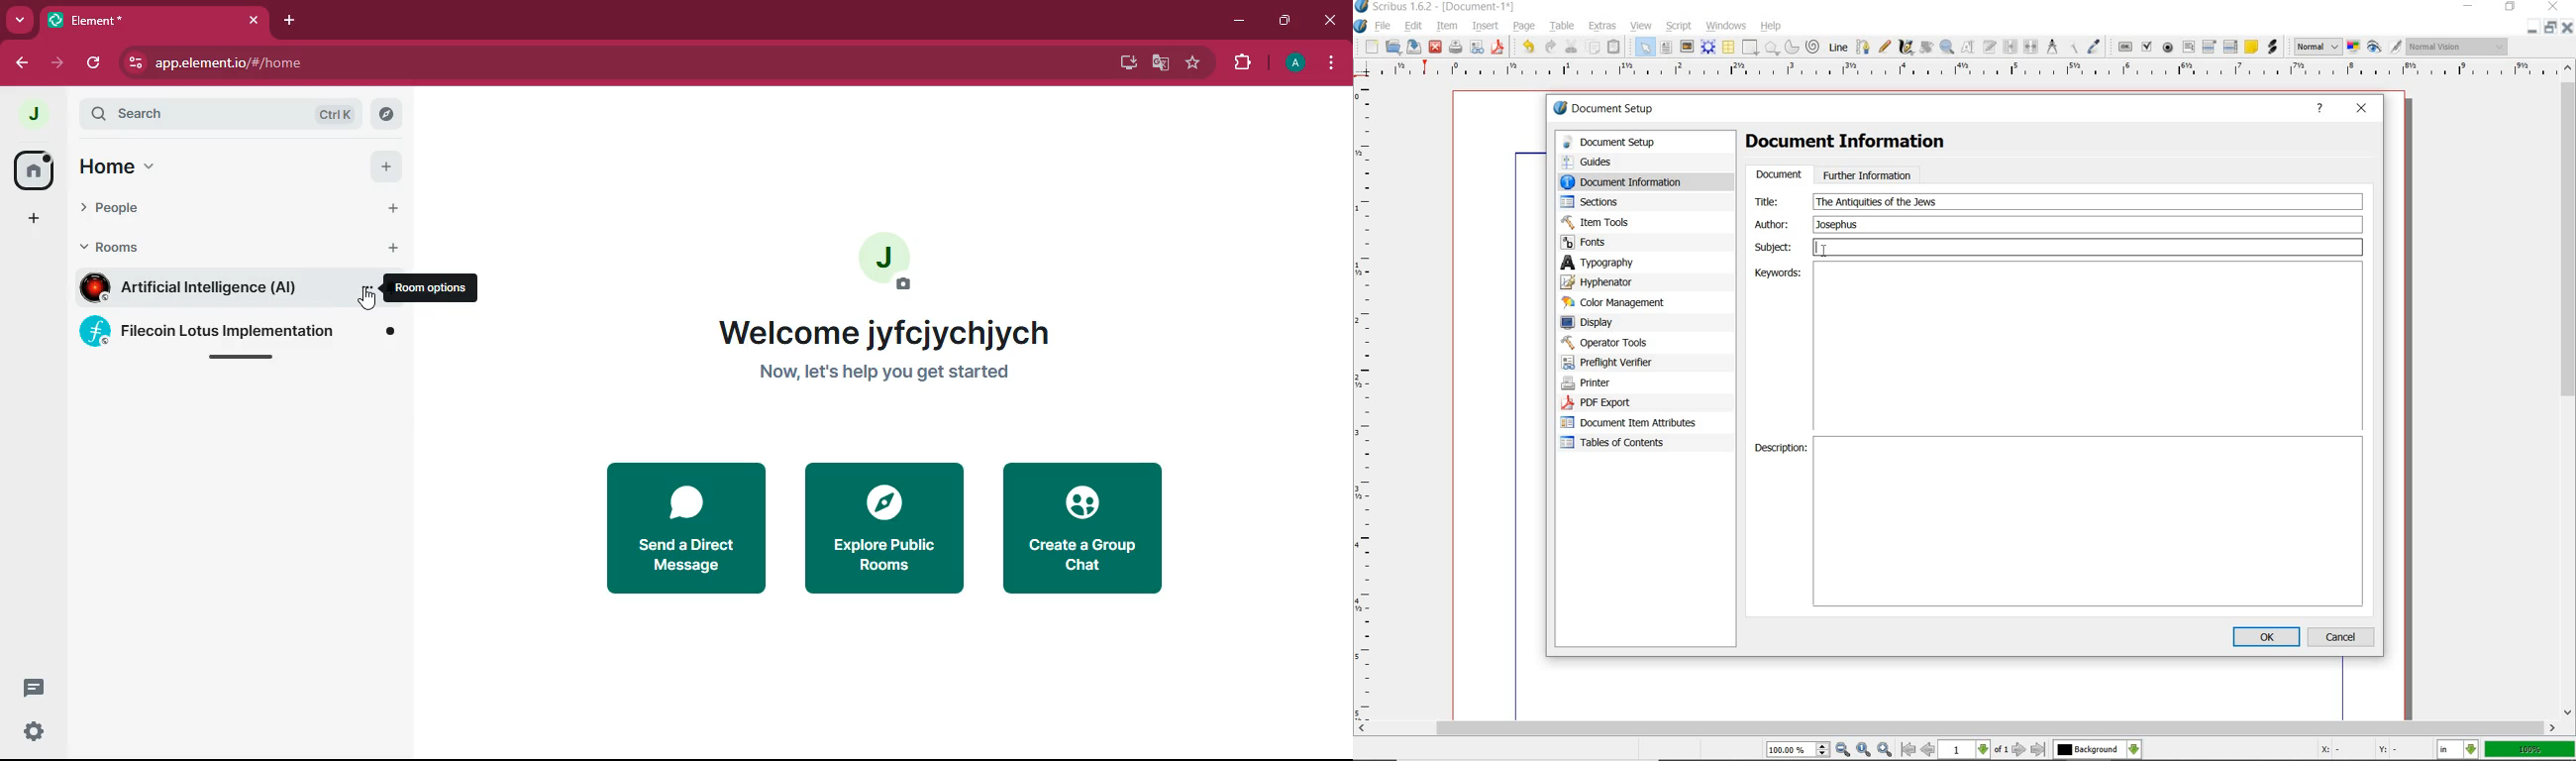 This screenshot has height=784, width=2576. Describe the element at coordinates (1330, 65) in the screenshot. I see `menu` at that location.